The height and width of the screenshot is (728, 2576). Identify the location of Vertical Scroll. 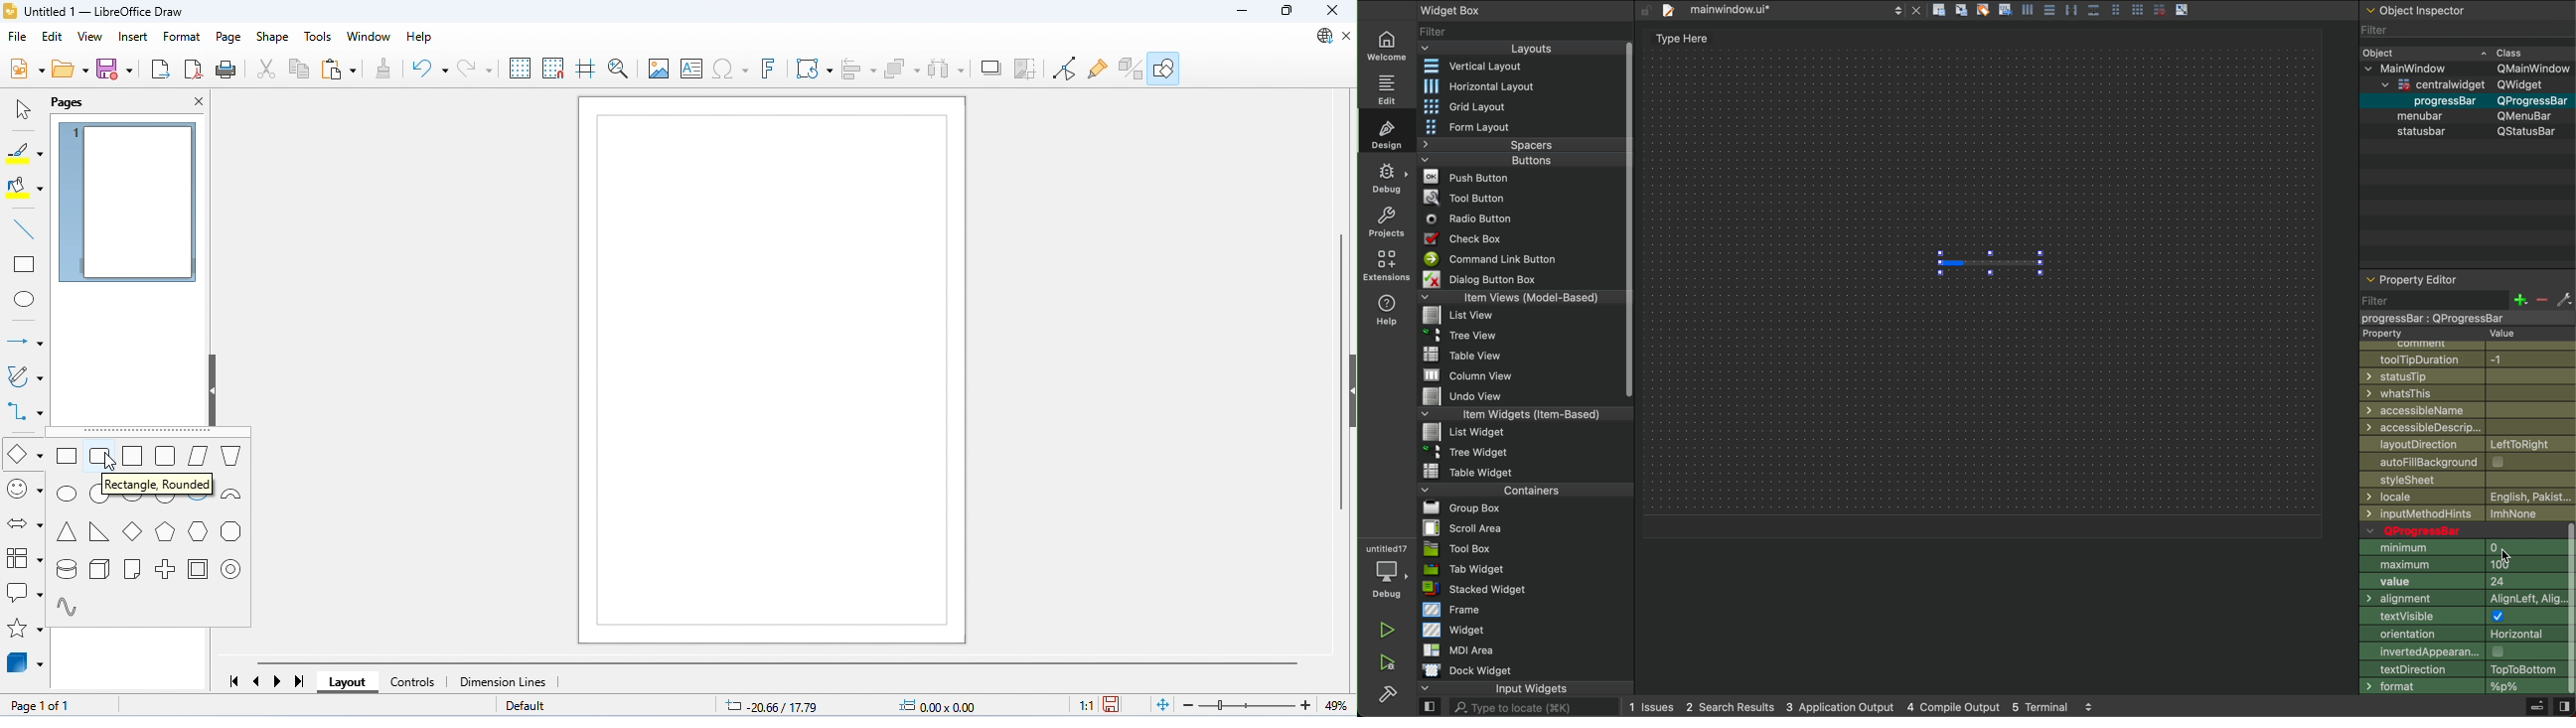
(1626, 221).